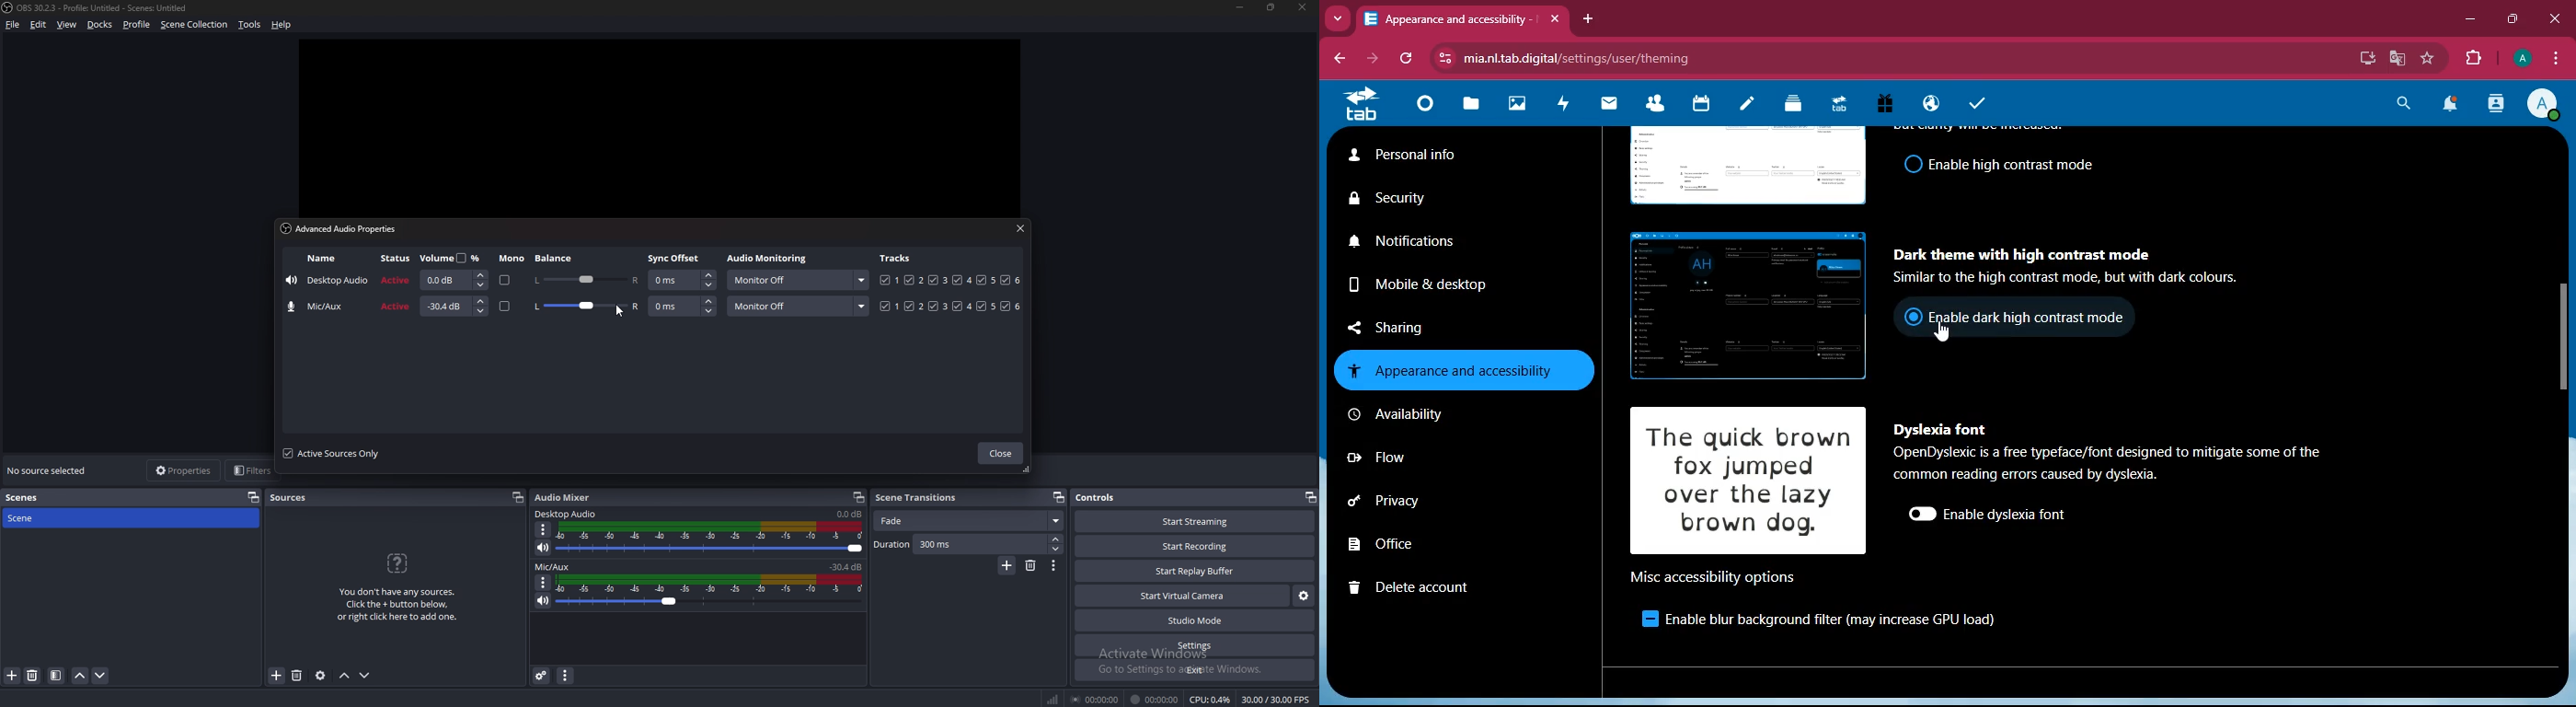 The image size is (2576, 728). Describe the element at coordinates (1337, 19) in the screenshot. I see `more` at that location.